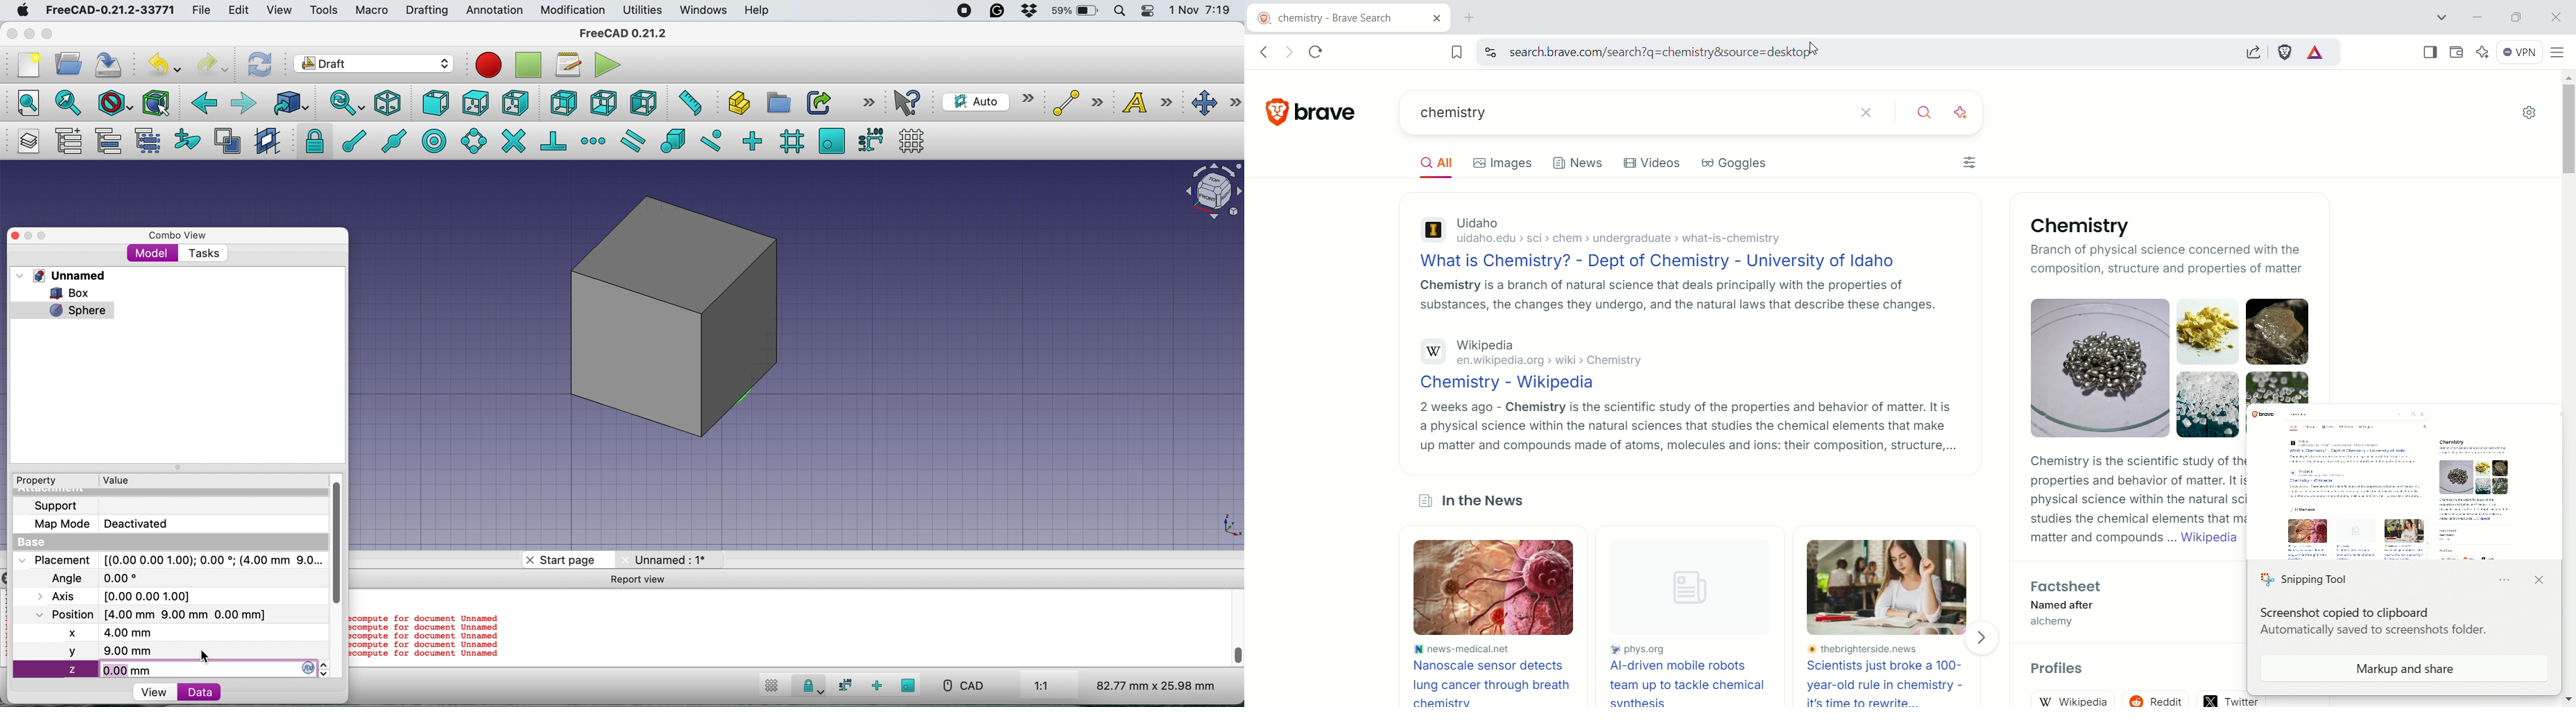 This screenshot has height=728, width=2576. What do you see at coordinates (1118, 12) in the screenshot?
I see `spotlight search` at bounding box center [1118, 12].